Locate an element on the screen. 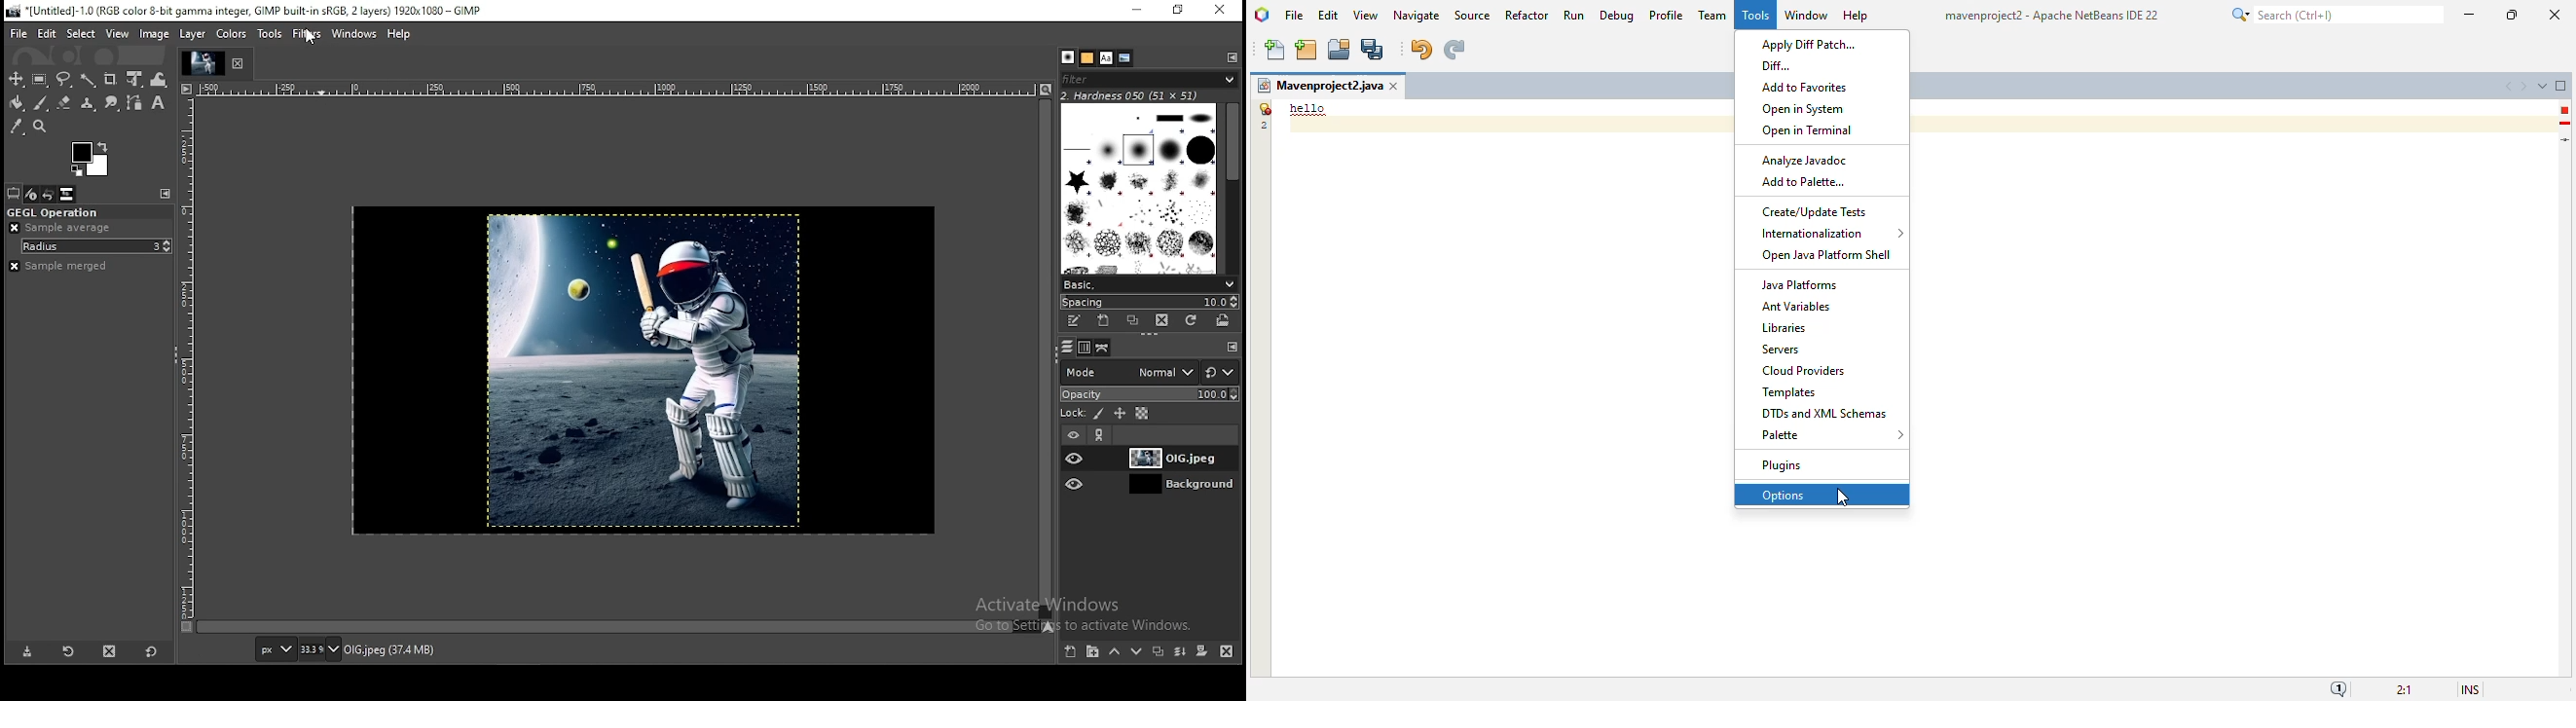  mouse pointer is located at coordinates (311, 38).